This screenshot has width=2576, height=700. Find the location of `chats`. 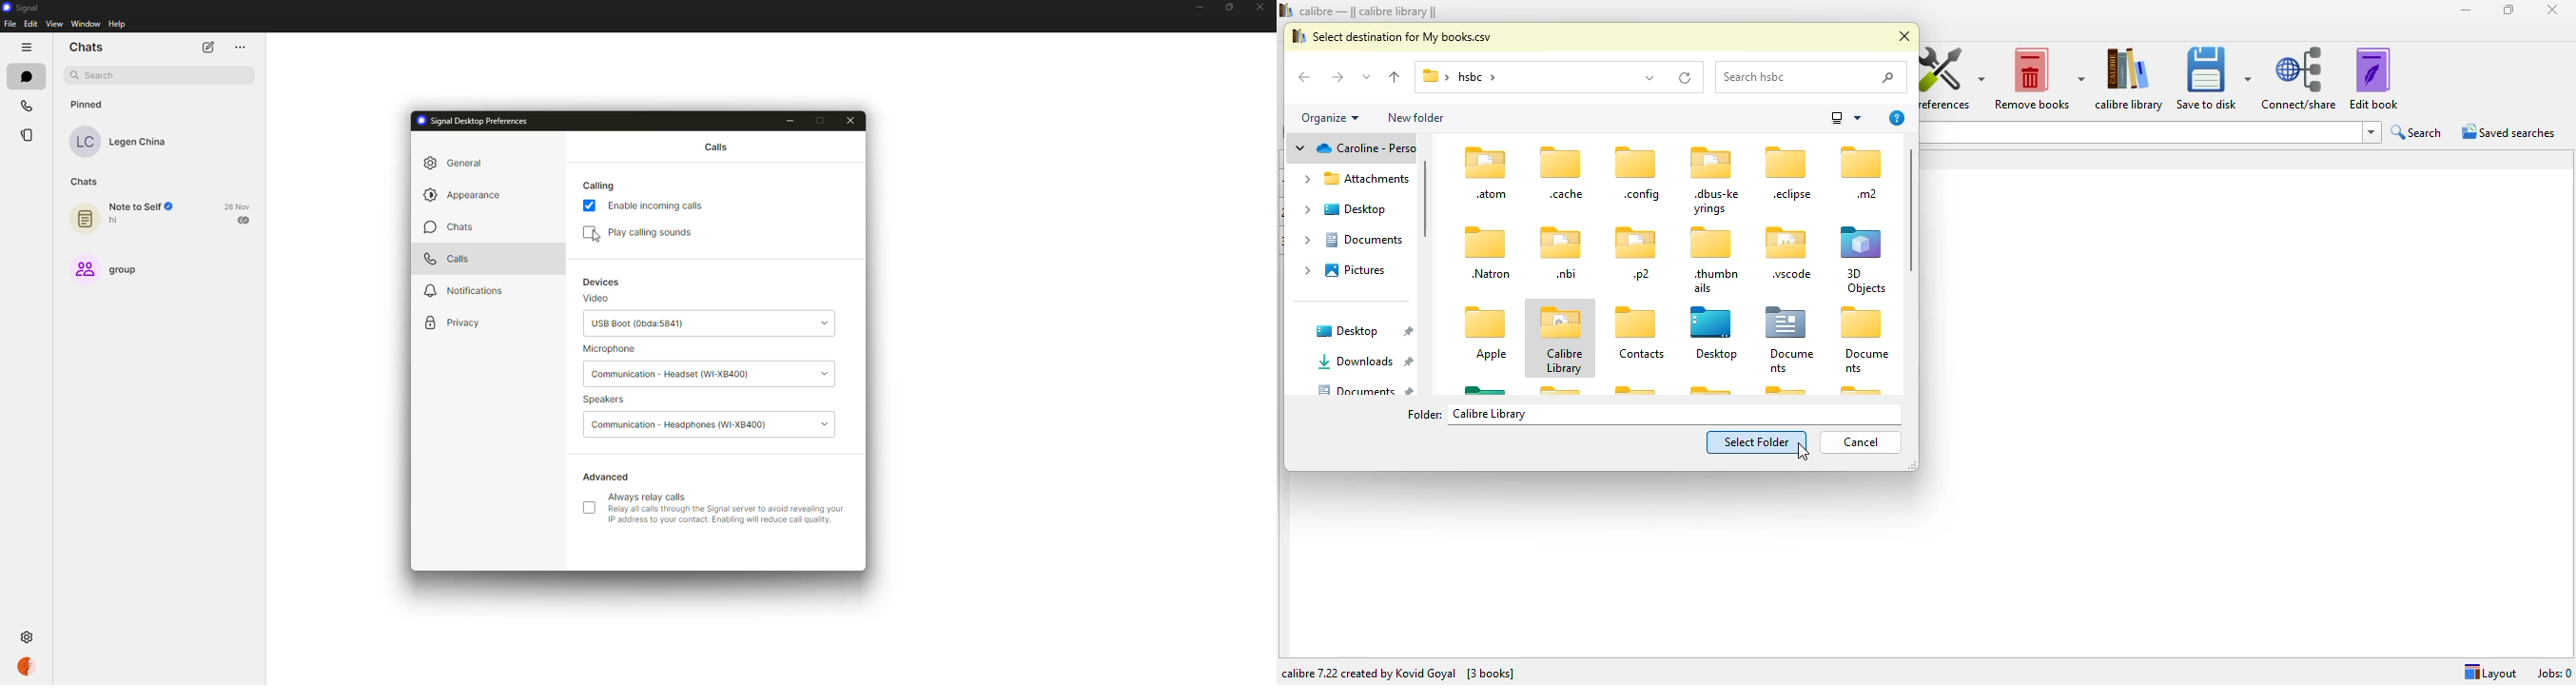

chats is located at coordinates (85, 182).